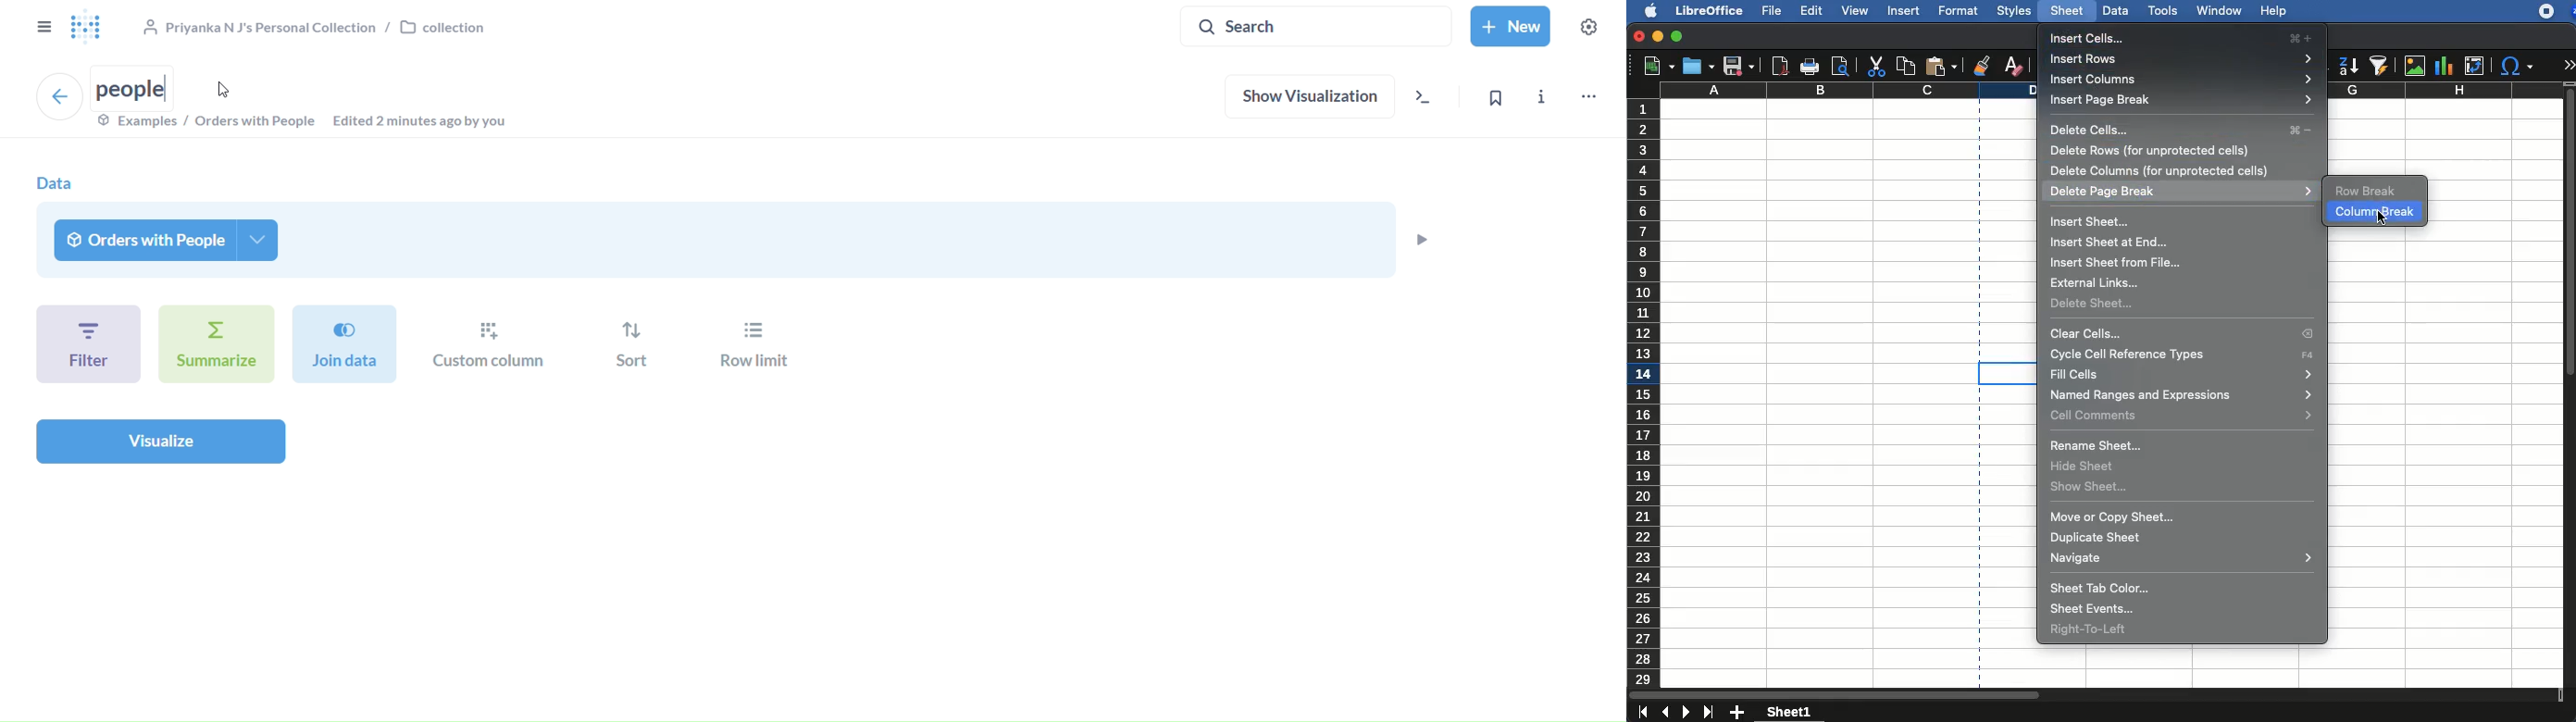 This screenshot has width=2576, height=728. What do you see at coordinates (2375, 213) in the screenshot?
I see `column break` at bounding box center [2375, 213].